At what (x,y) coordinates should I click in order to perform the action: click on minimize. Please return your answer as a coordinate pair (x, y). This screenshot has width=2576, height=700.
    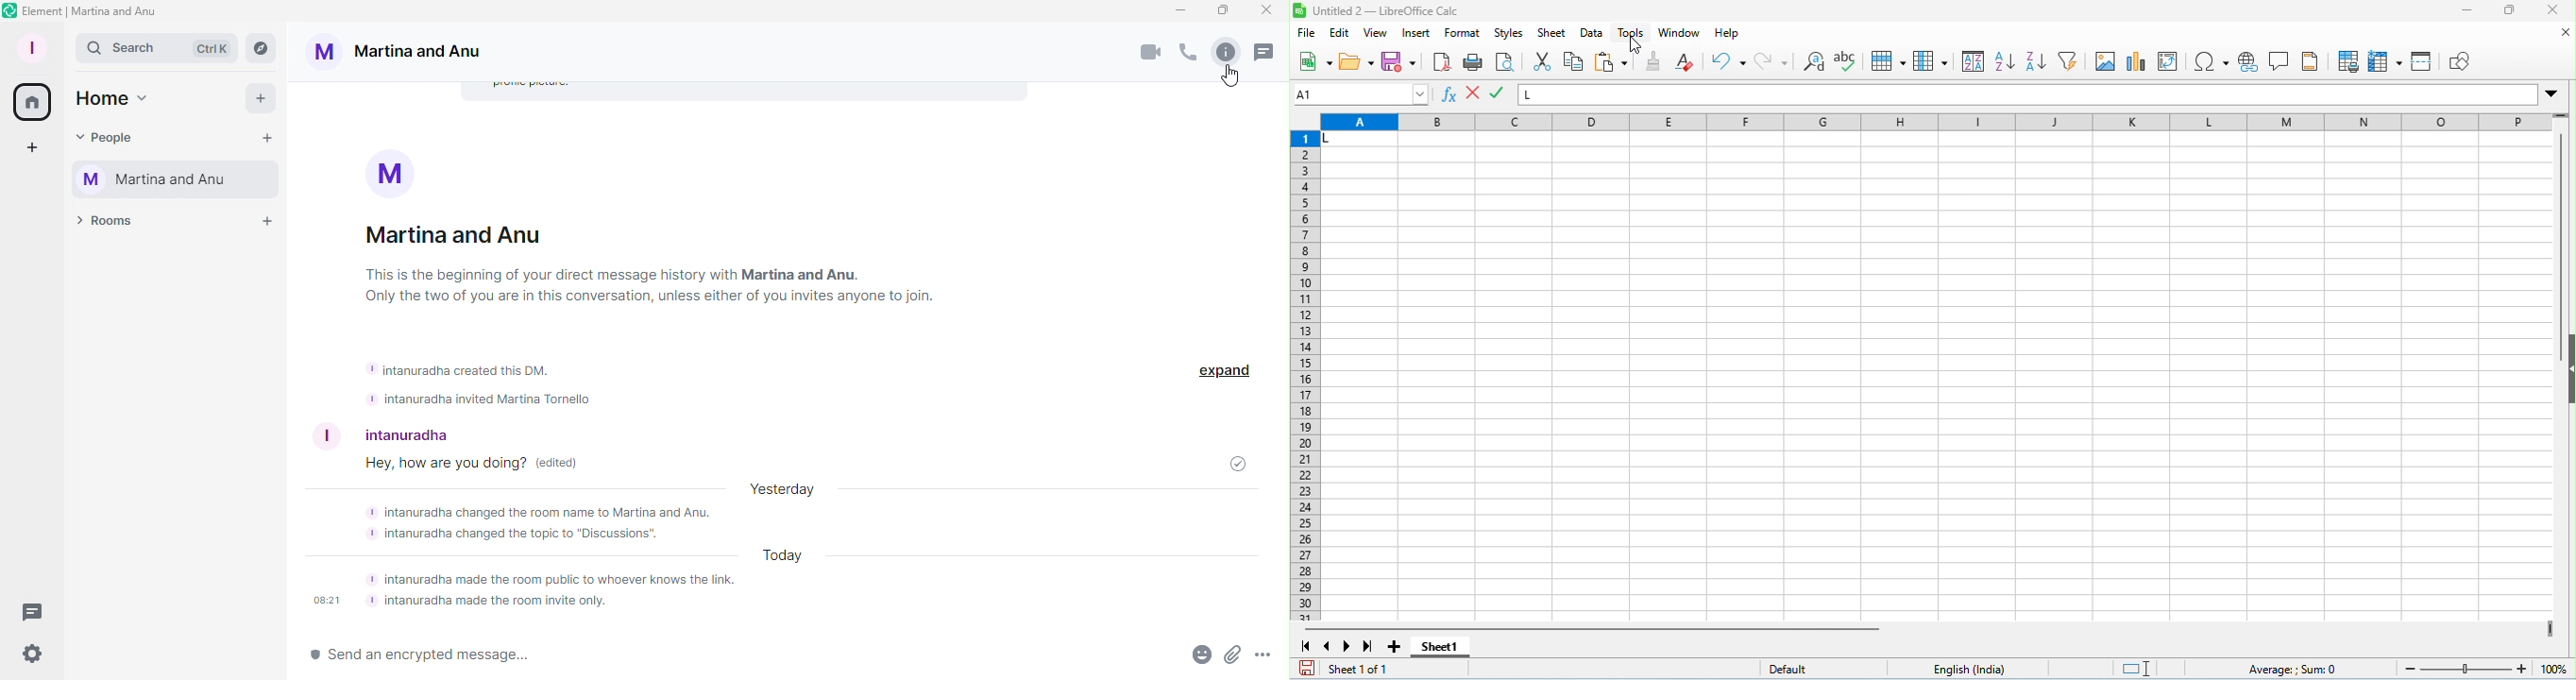
    Looking at the image, I should click on (2467, 11).